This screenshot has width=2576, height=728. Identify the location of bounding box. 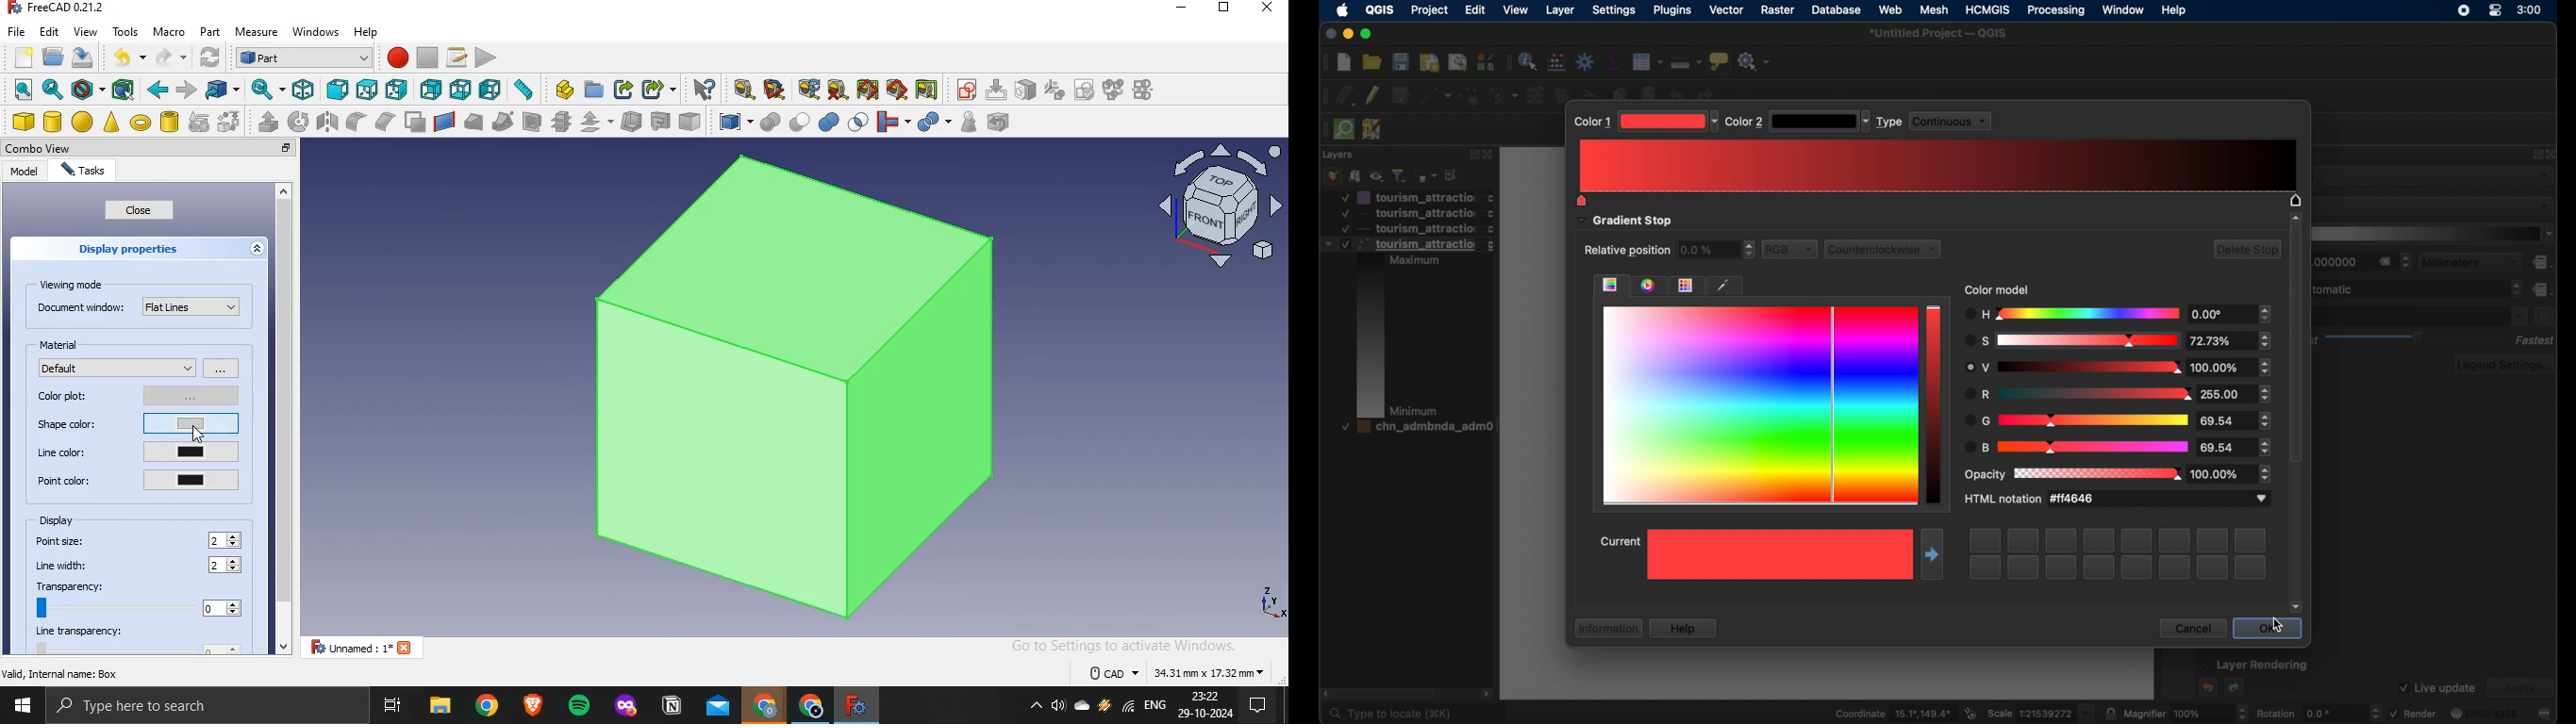
(124, 90).